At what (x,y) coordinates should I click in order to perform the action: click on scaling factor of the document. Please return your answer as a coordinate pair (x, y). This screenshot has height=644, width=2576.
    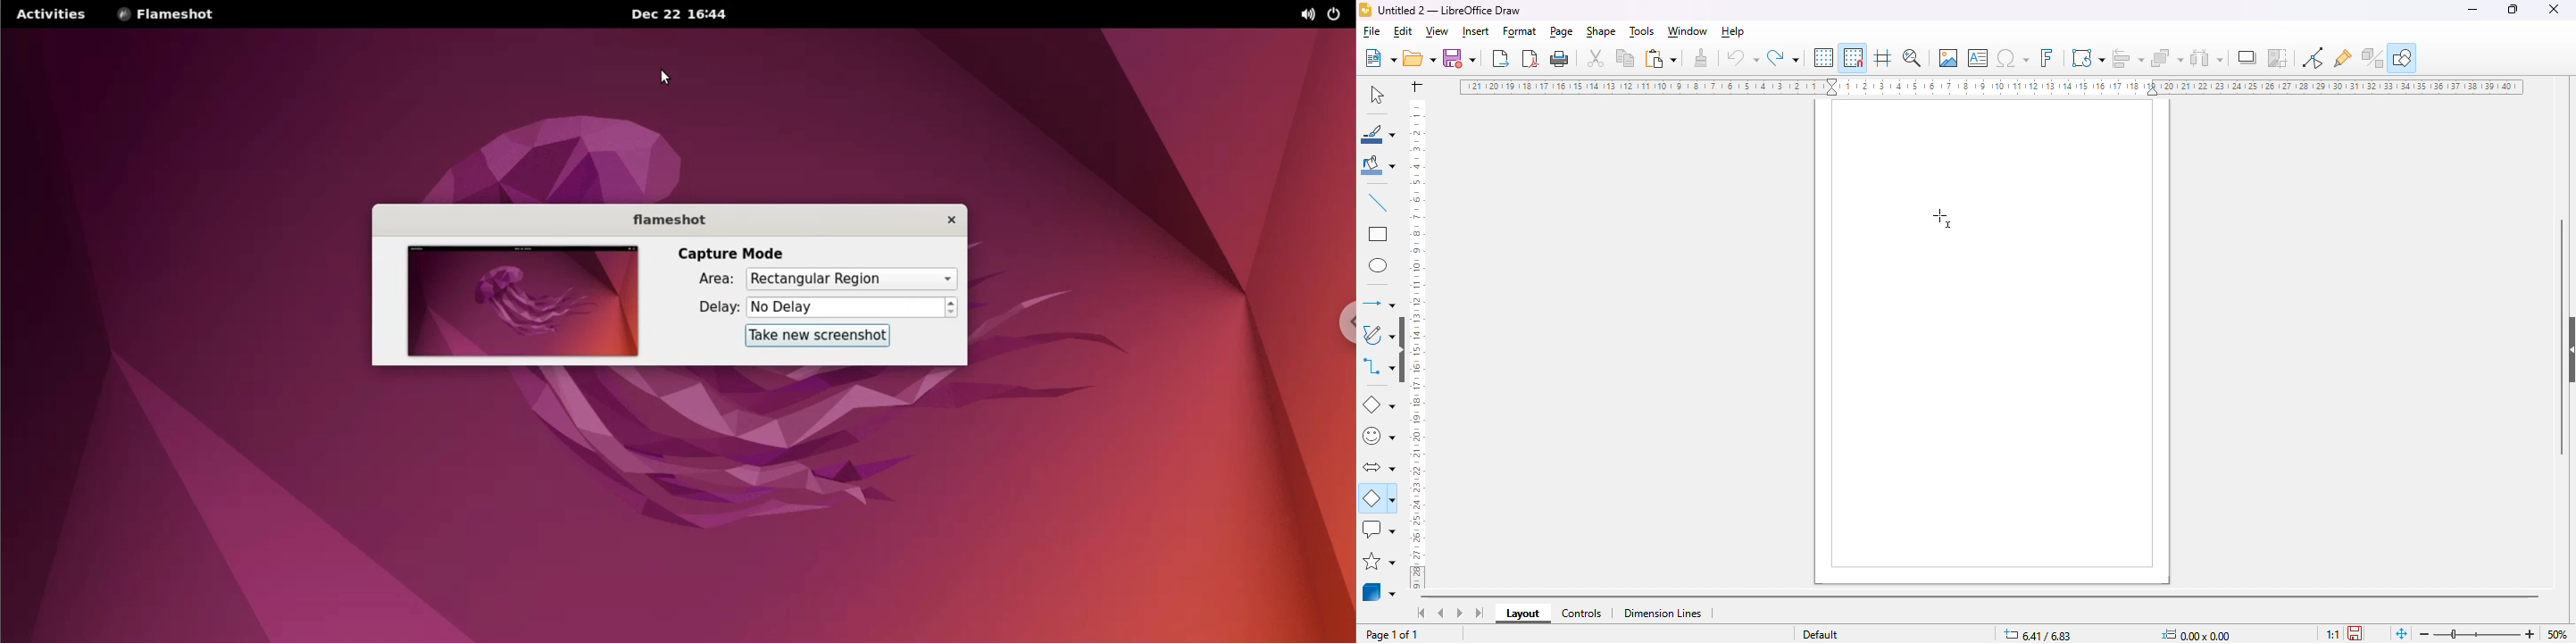
    Looking at the image, I should click on (2332, 633).